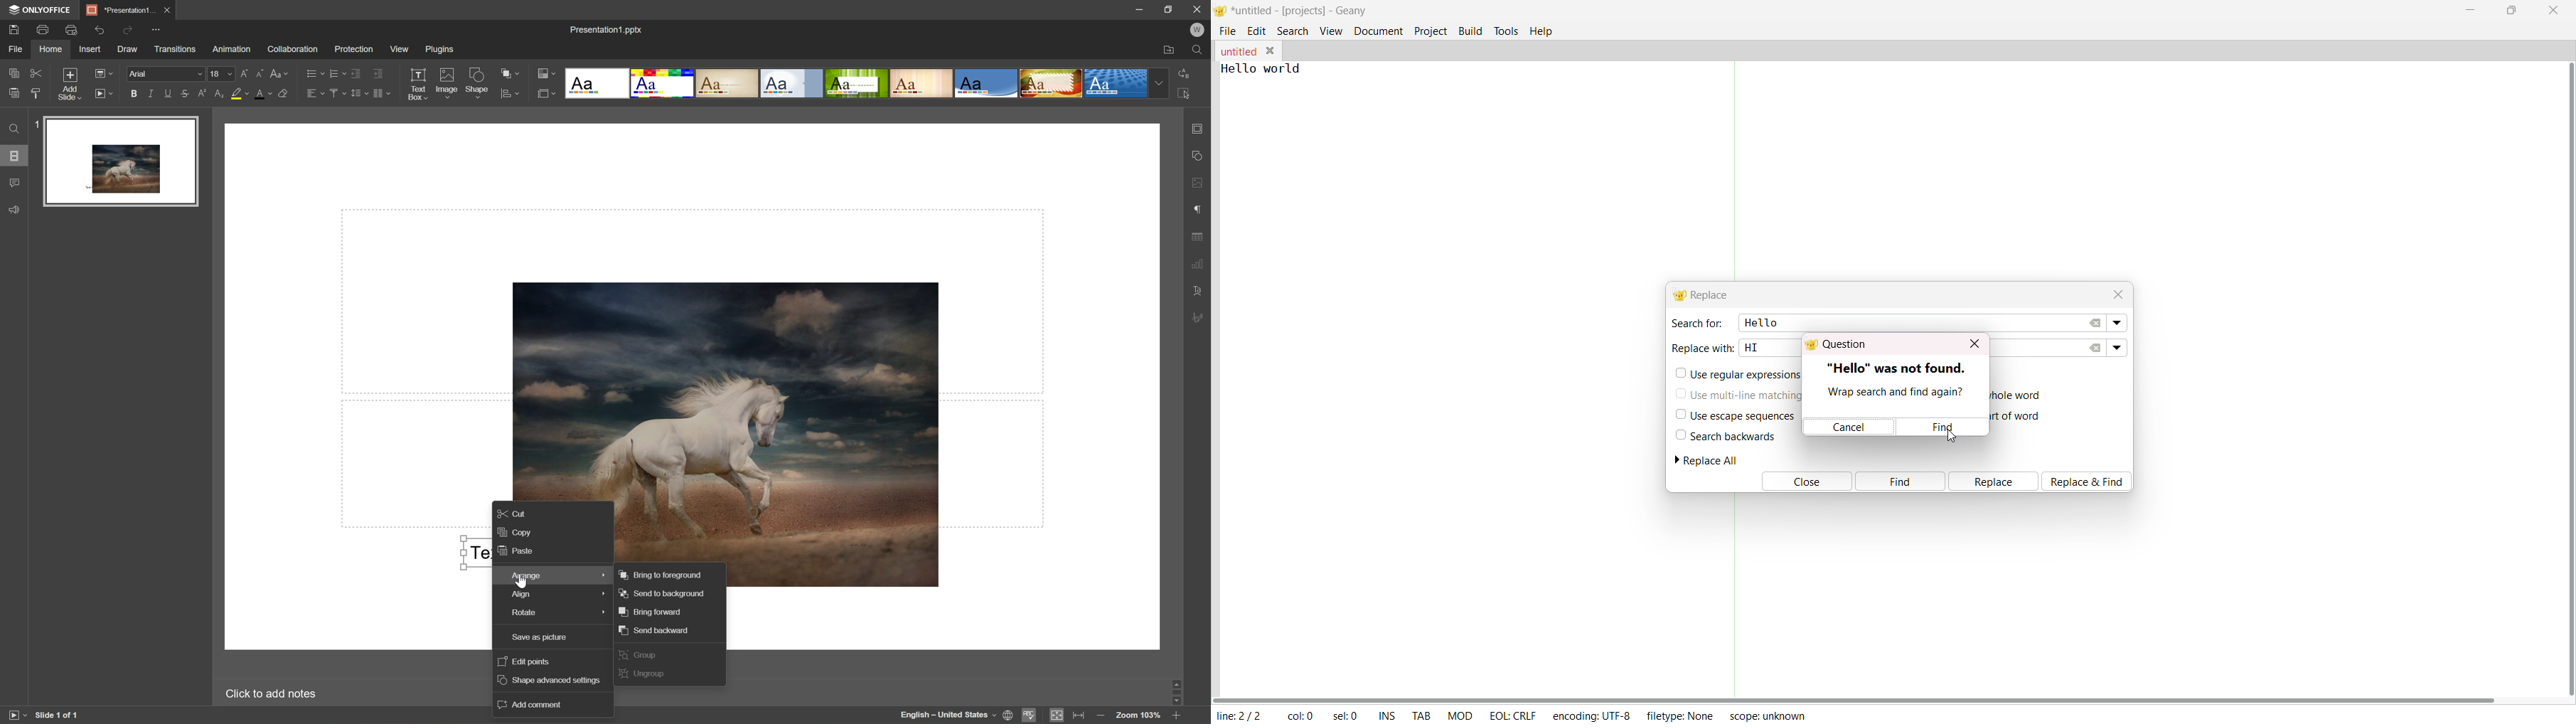  I want to click on Change color theme, so click(546, 73).